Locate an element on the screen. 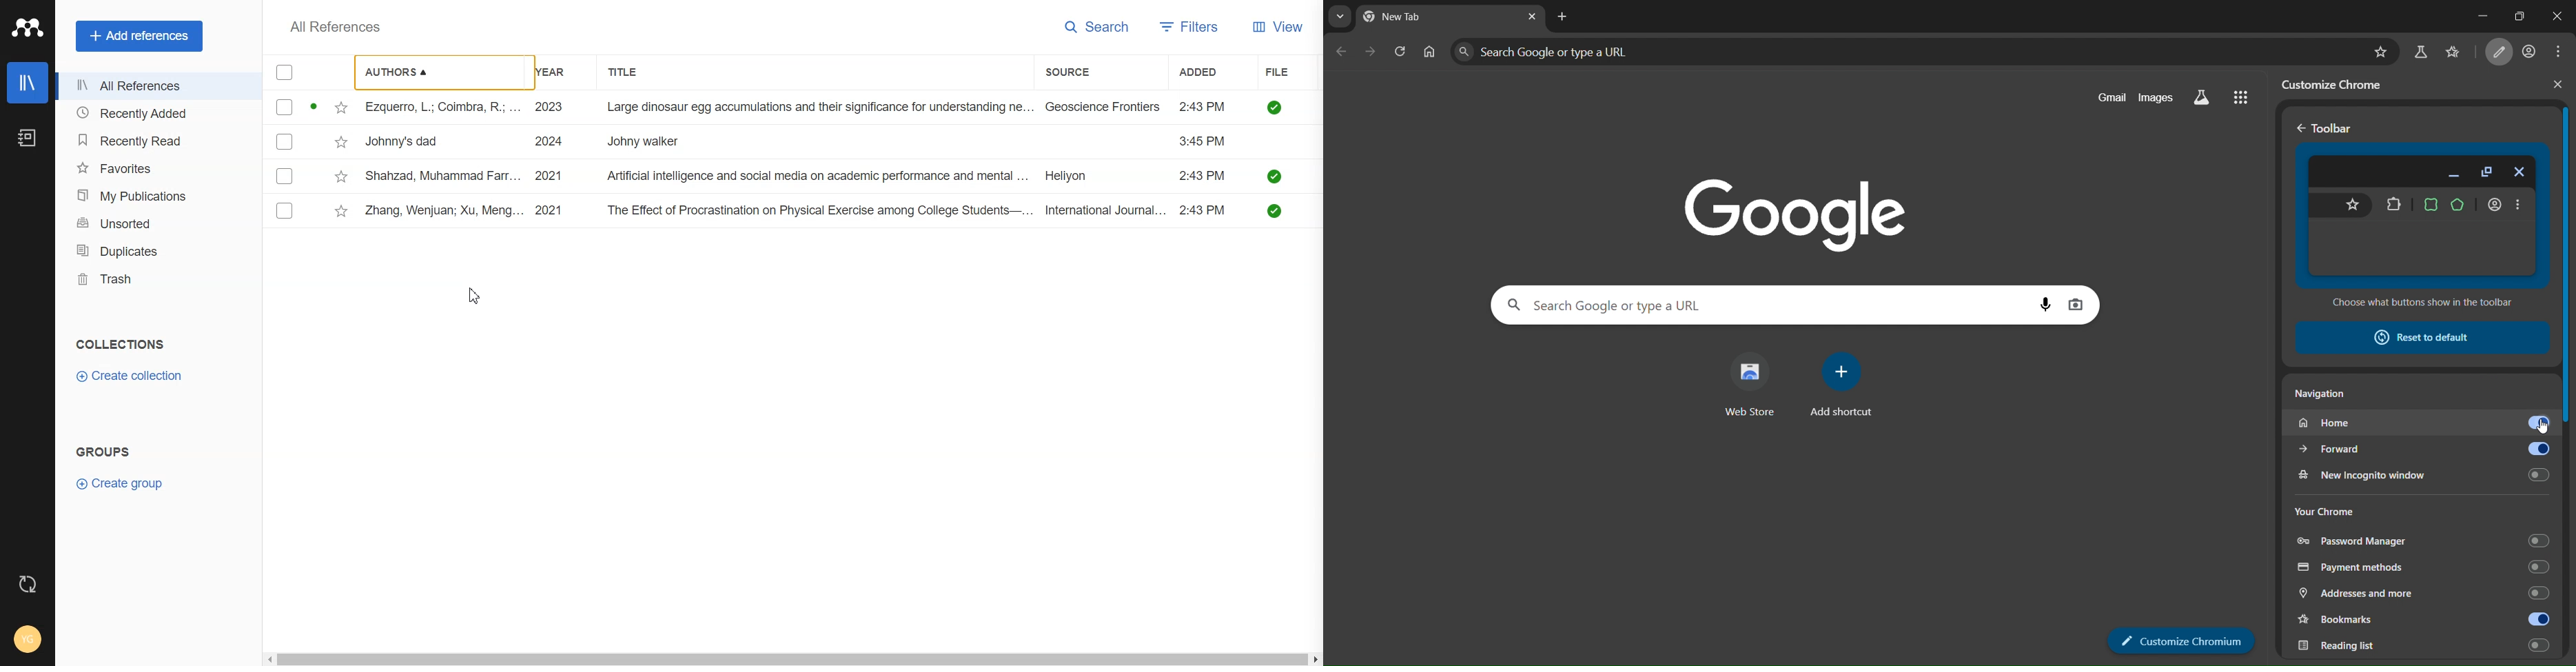 This screenshot has width=2576, height=672. 2:43 PM is located at coordinates (1203, 176).